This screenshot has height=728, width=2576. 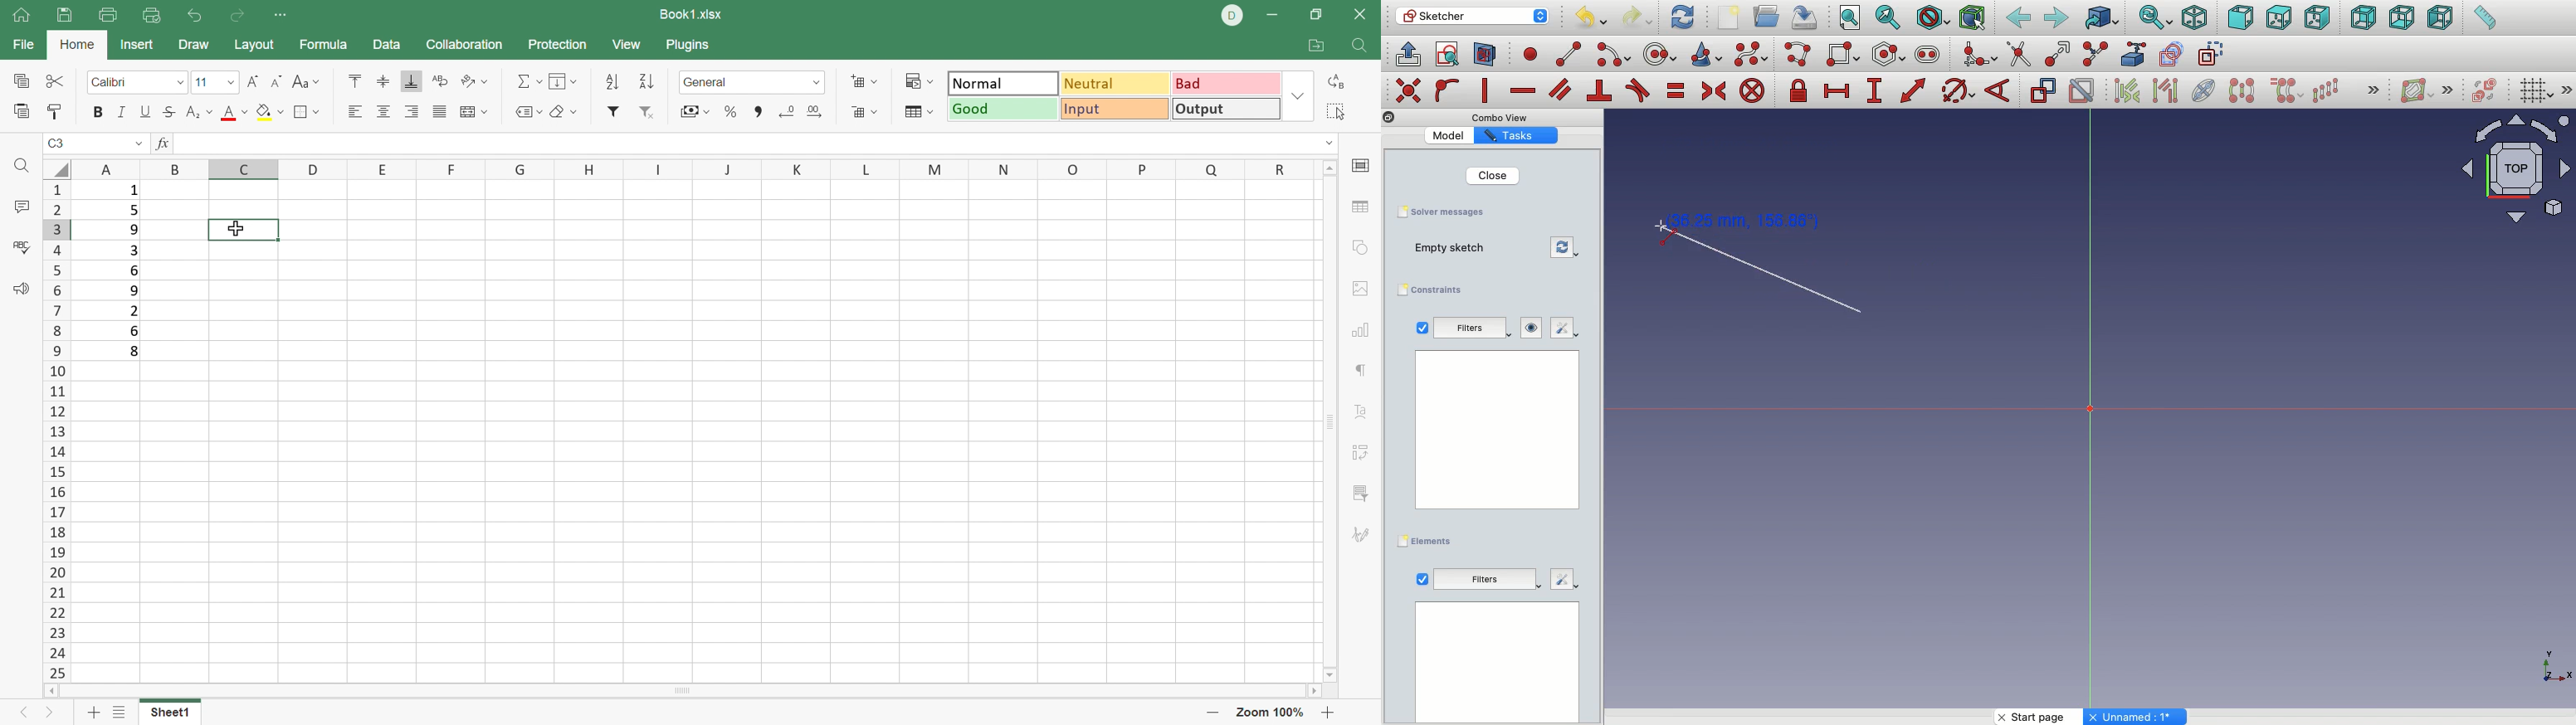 I want to click on , so click(x=1486, y=580).